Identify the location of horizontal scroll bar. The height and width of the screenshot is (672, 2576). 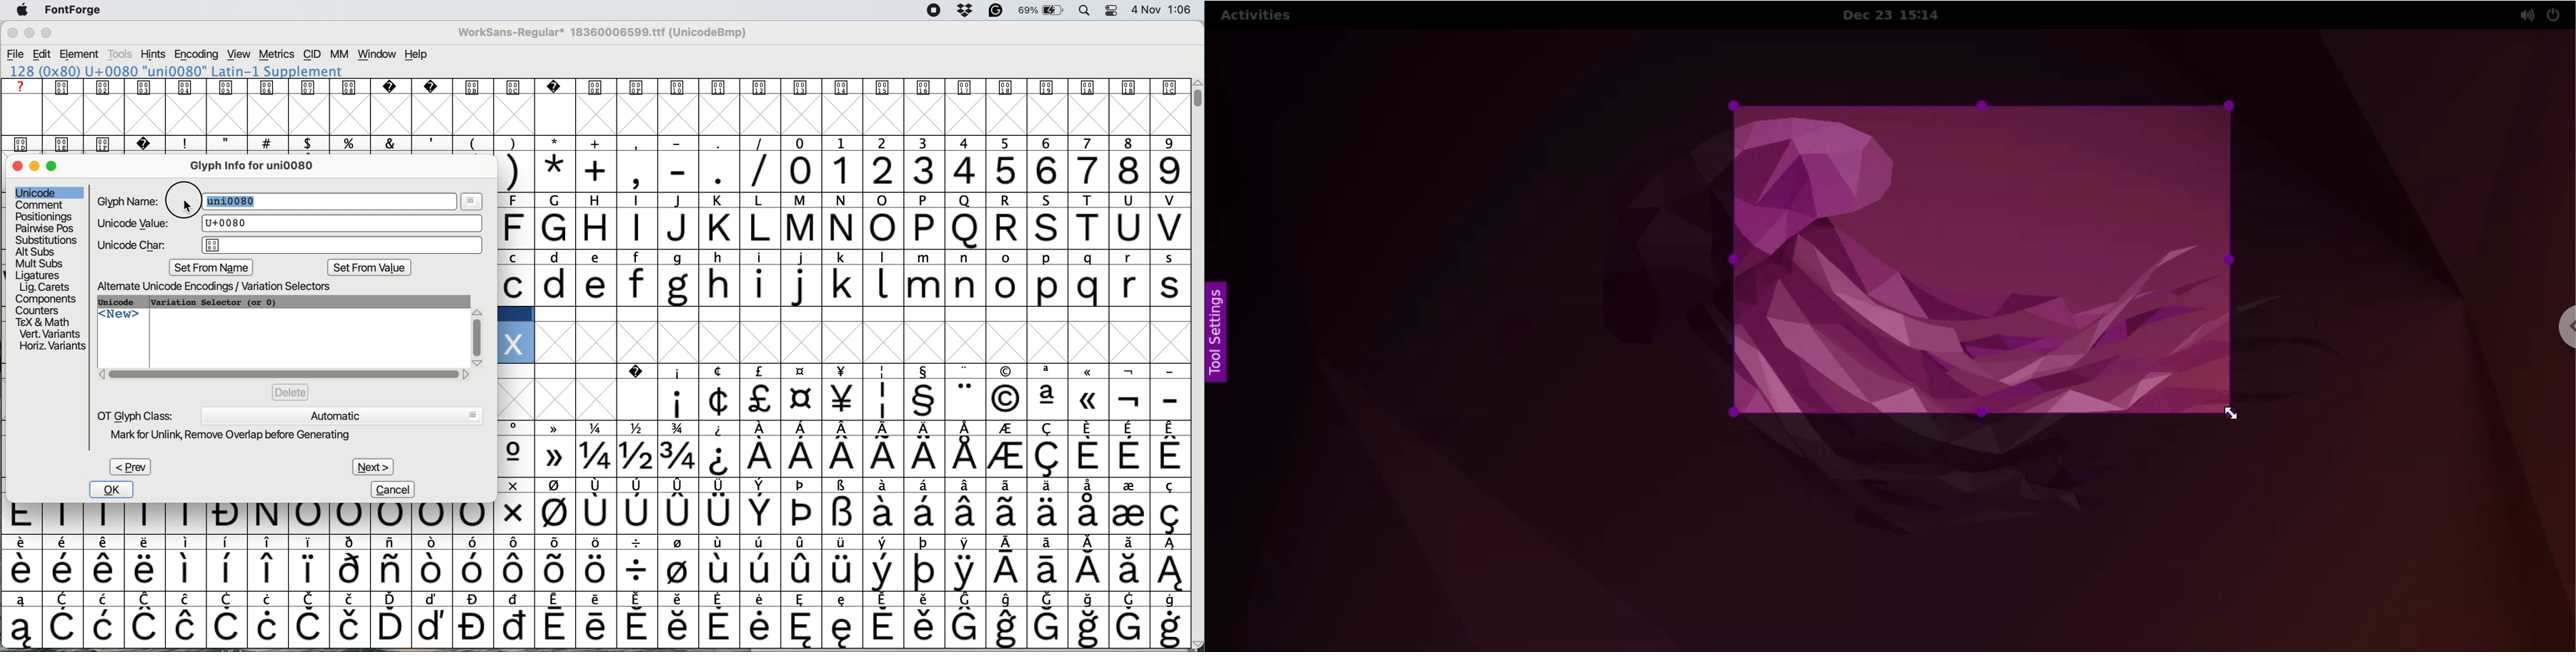
(284, 374).